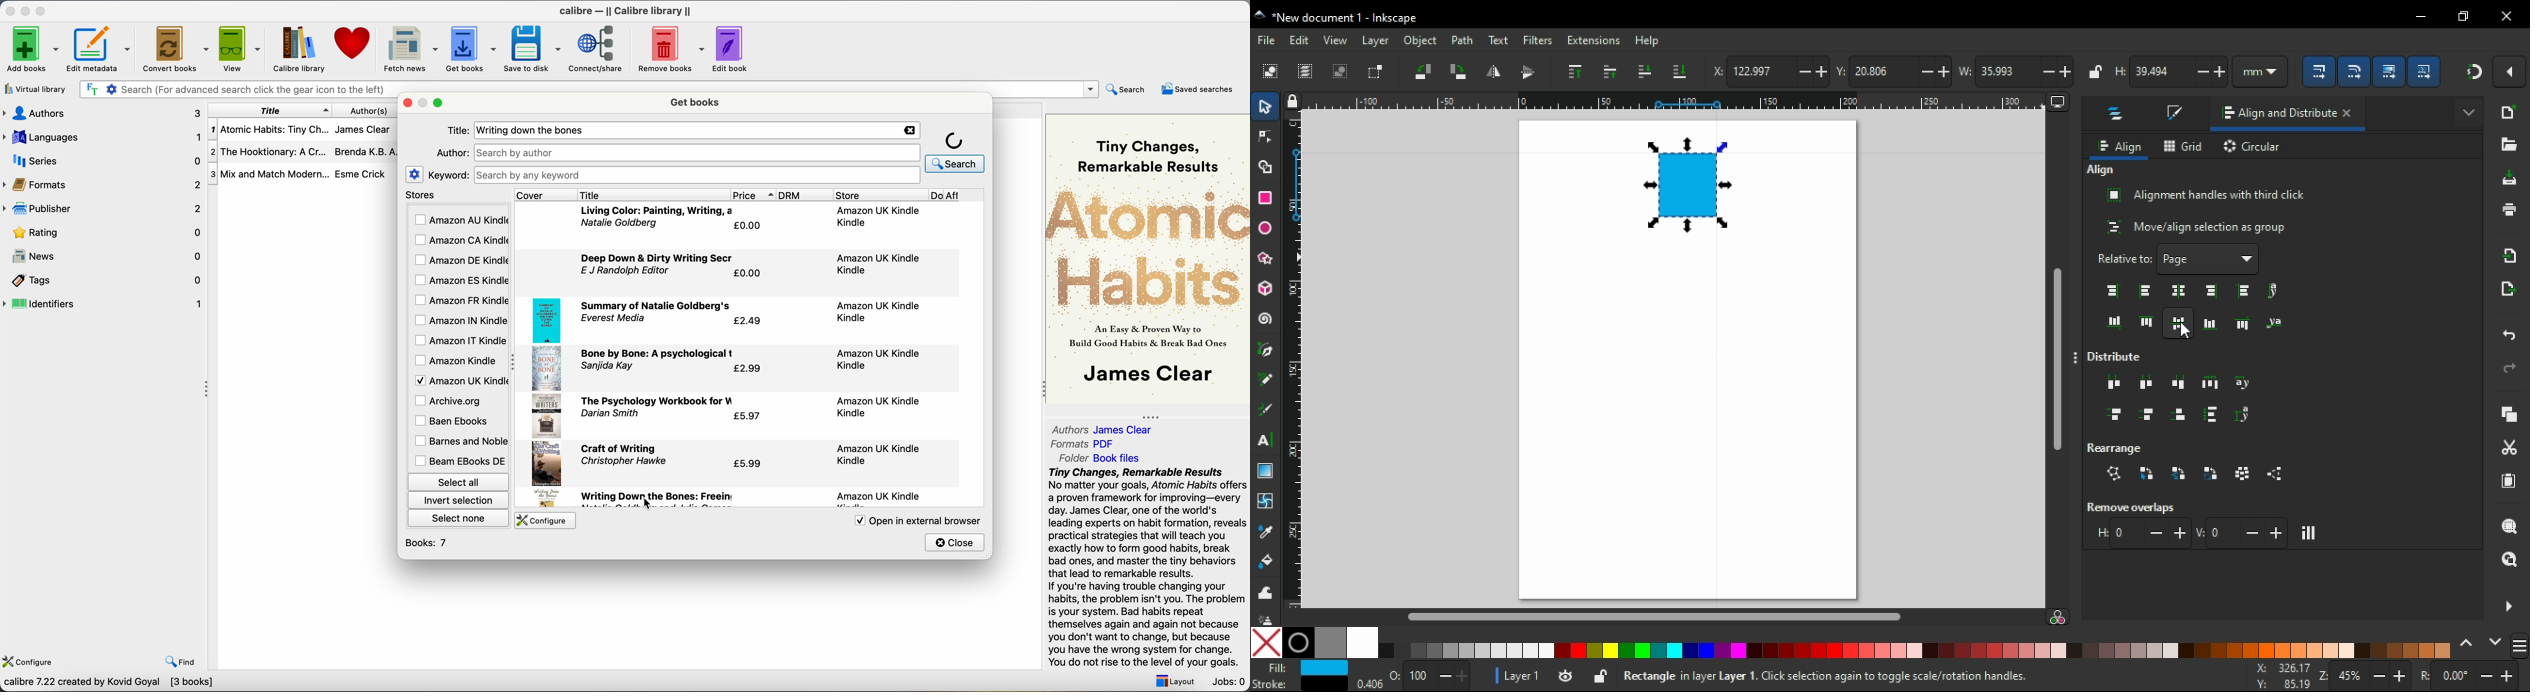 This screenshot has height=700, width=2548. What do you see at coordinates (1265, 166) in the screenshot?
I see `shape builder tool` at bounding box center [1265, 166].